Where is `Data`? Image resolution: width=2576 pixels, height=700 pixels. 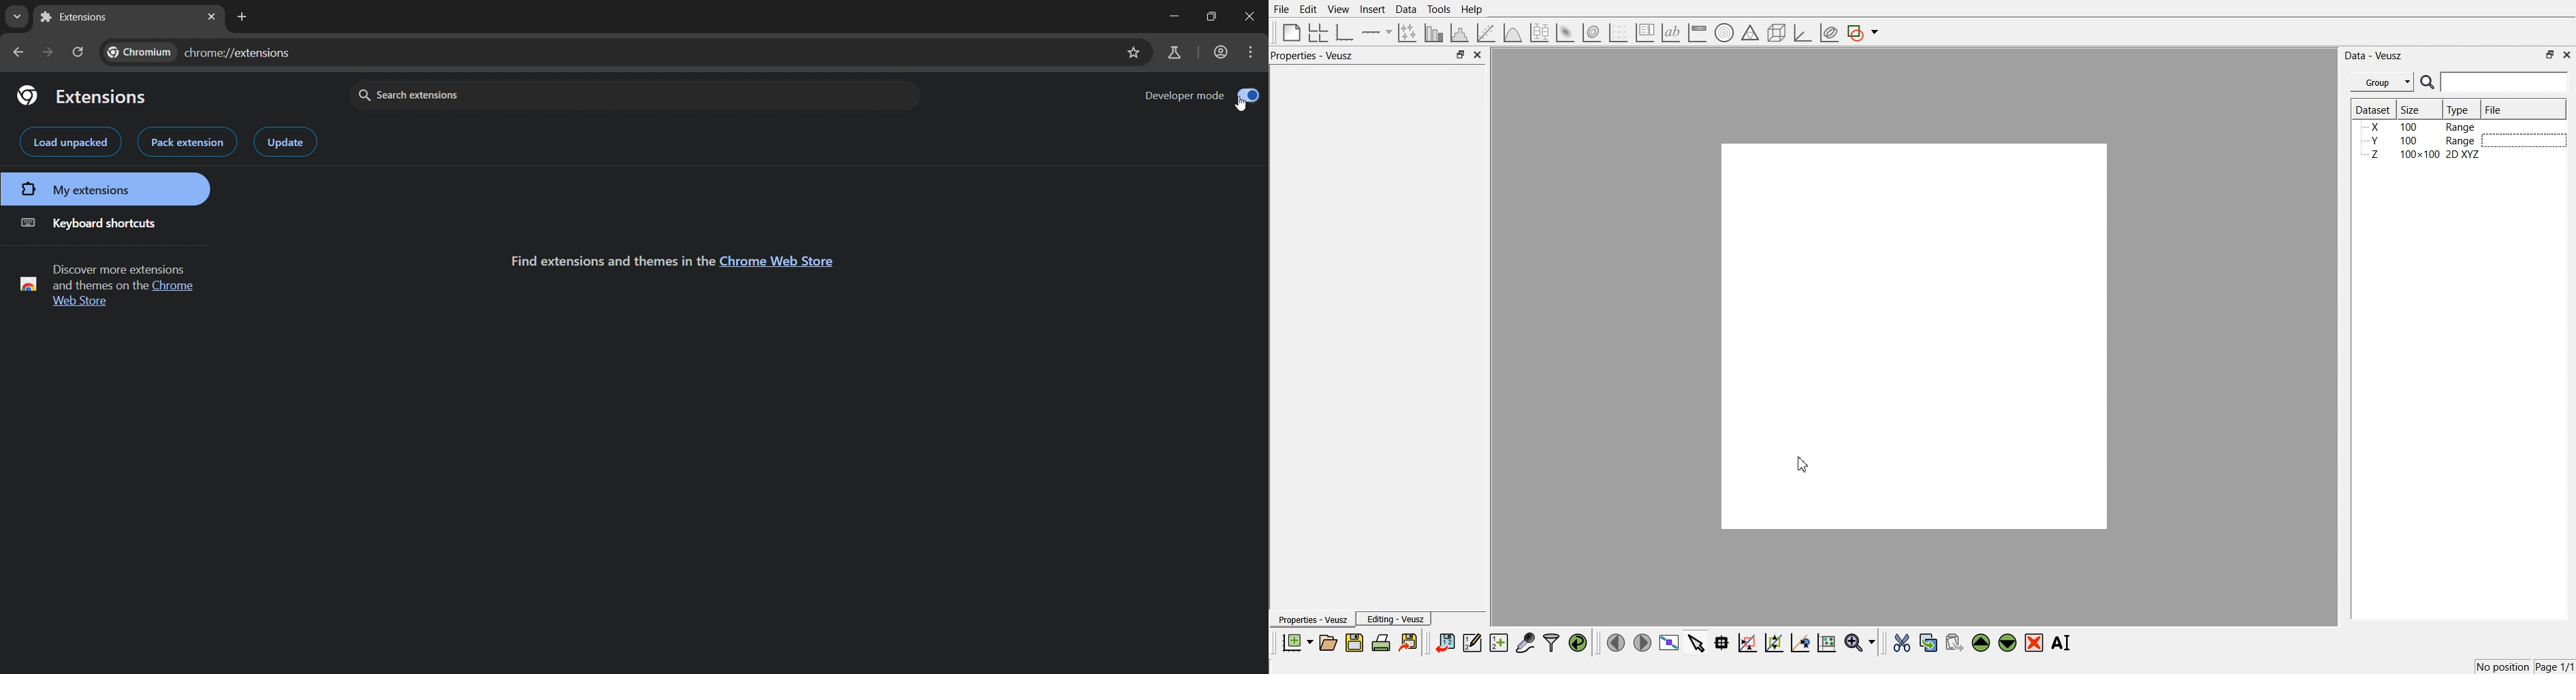
Data is located at coordinates (1408, 10).